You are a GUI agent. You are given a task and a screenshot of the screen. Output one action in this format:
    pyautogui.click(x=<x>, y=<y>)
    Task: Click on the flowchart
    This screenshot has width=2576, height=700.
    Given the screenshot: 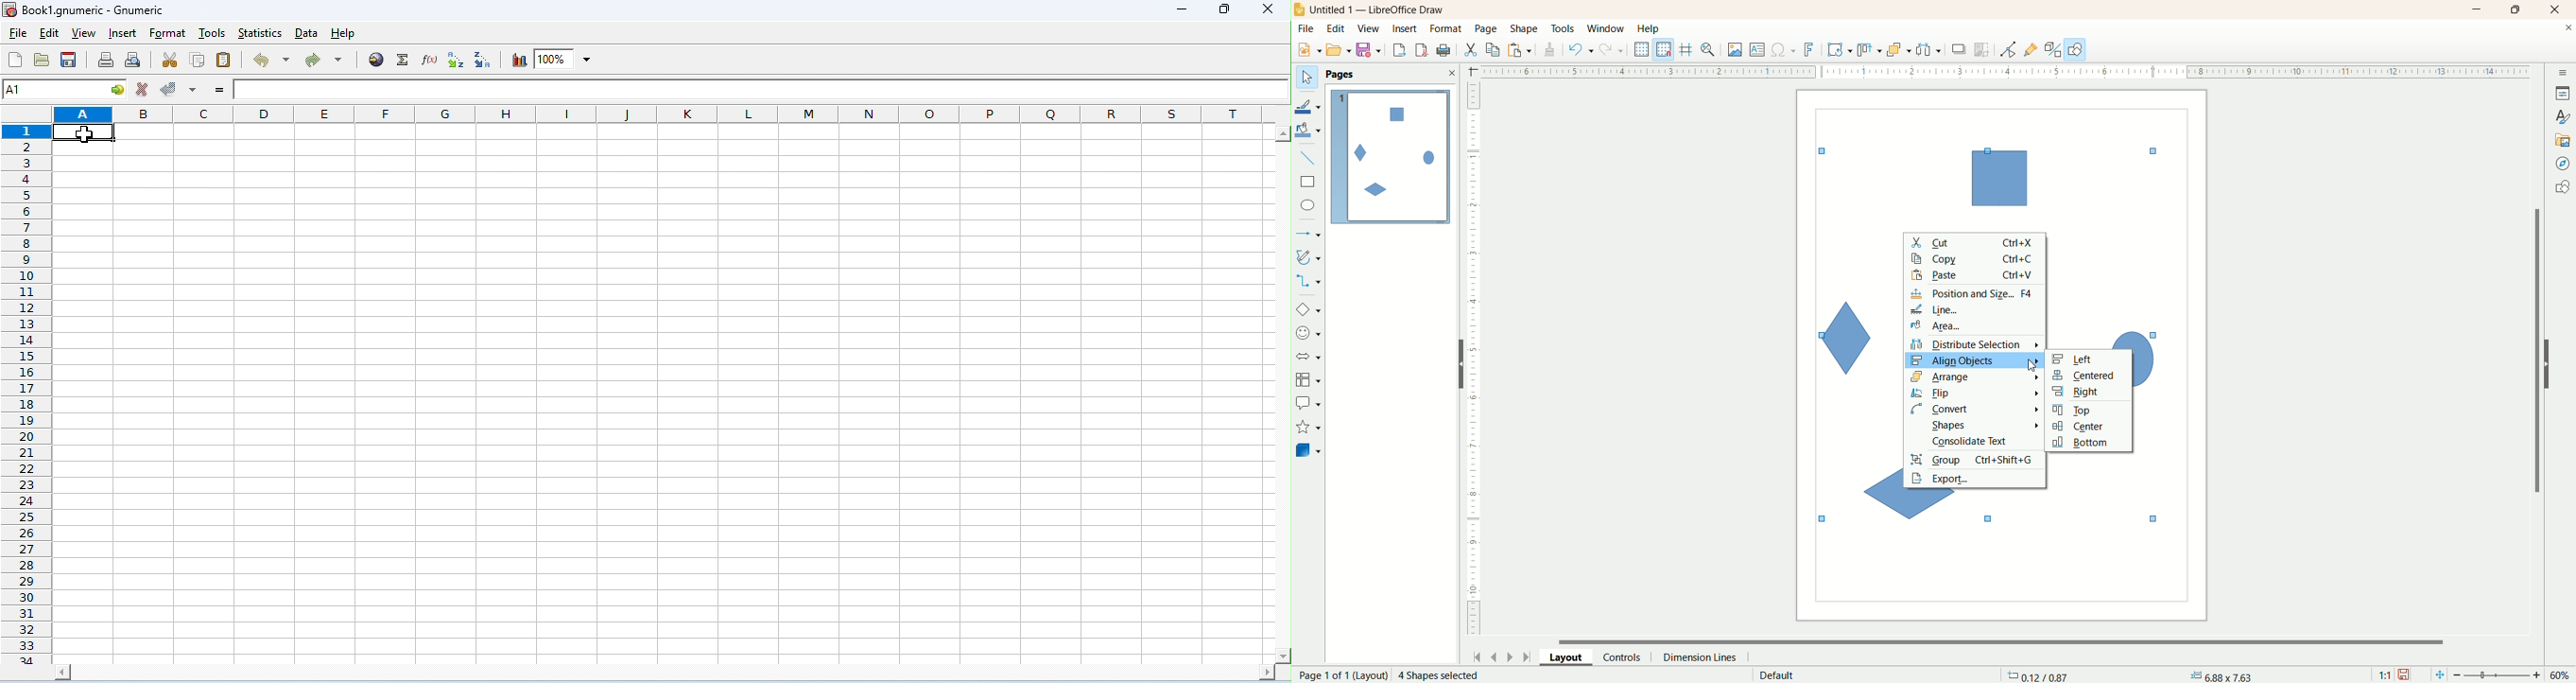 What is the action you would take?
    pyautogui.click(x=1309, y=380)
    